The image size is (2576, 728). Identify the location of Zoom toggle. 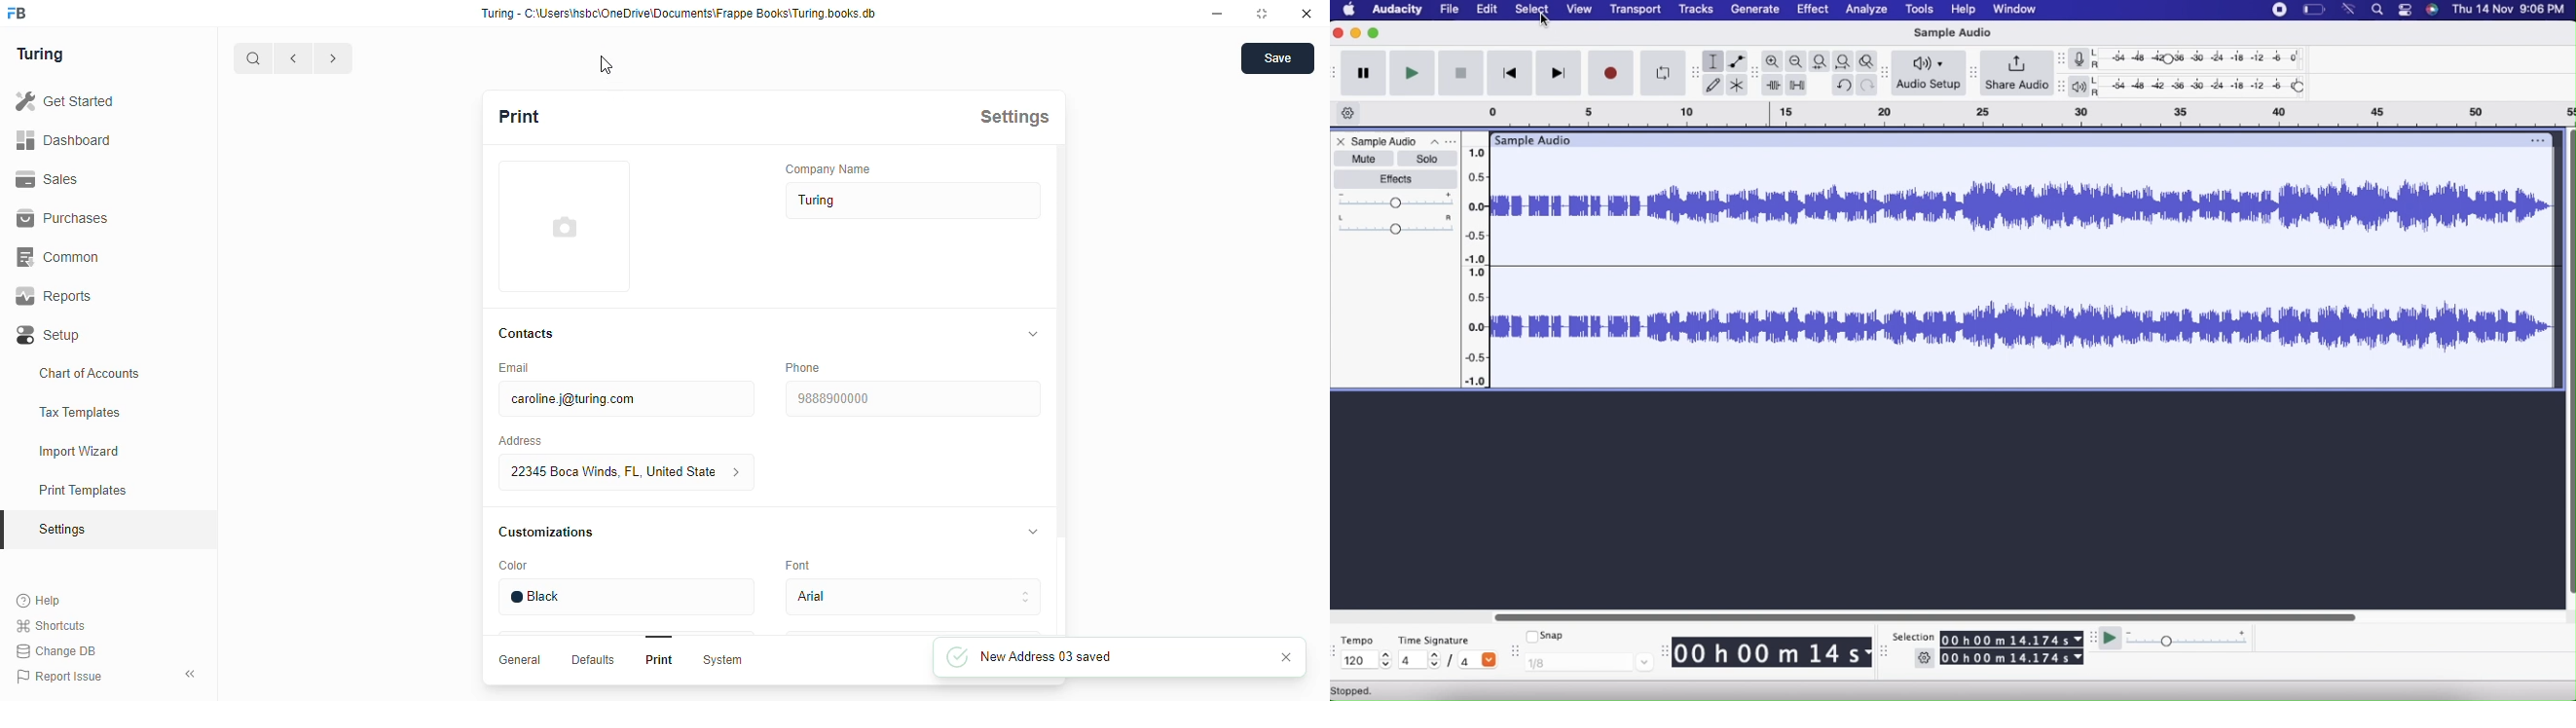
(1866, 62).